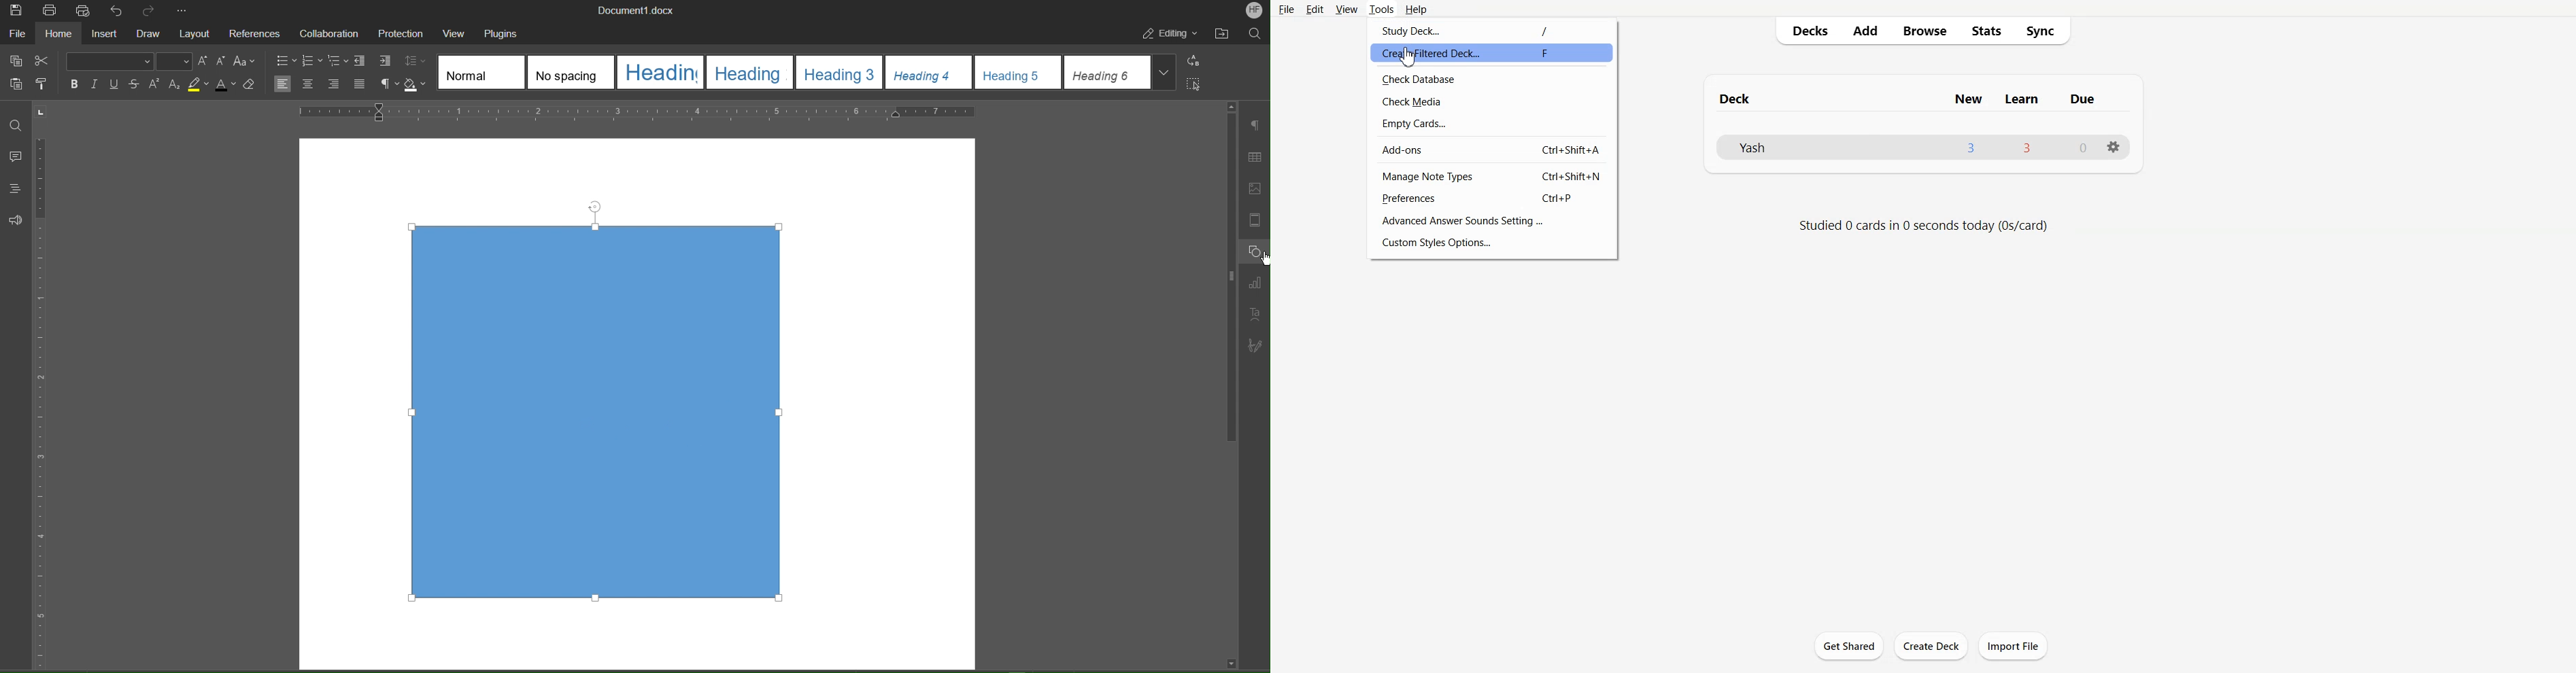 The width and height of the screenshot is (2576, 700). I want to click on Document1.docx, so click(645, 11).